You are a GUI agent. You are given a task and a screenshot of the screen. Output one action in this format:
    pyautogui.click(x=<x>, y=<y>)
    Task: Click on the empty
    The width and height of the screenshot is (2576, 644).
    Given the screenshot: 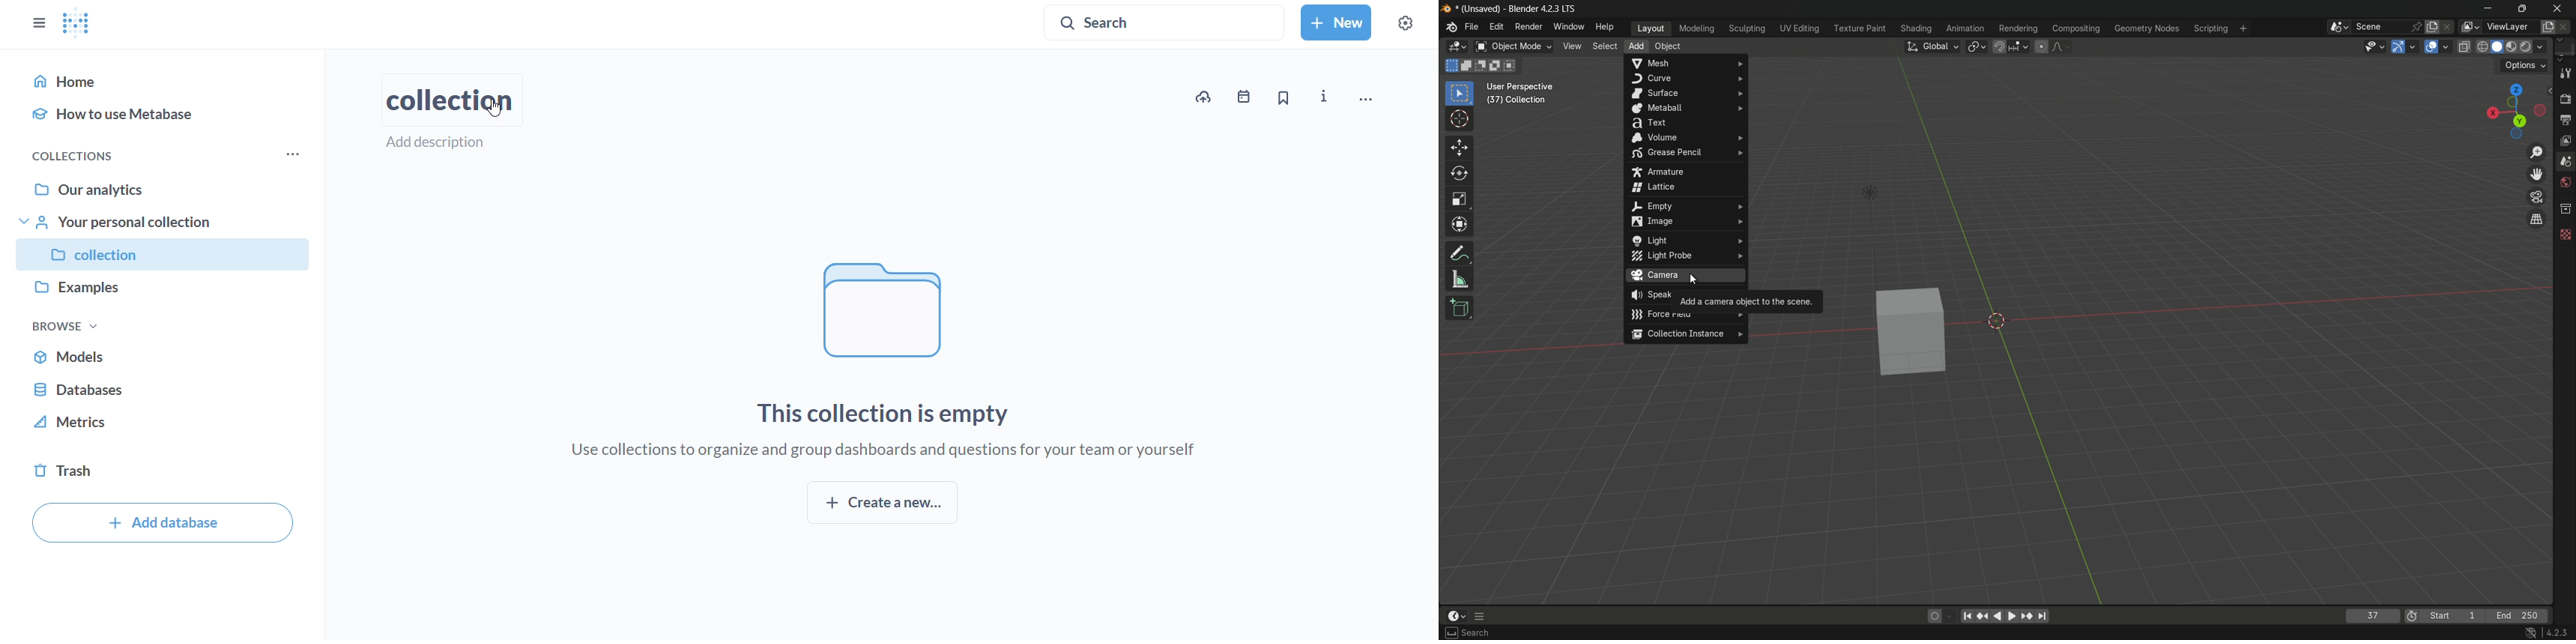 What is the action you would take?
    pyautogui.click(x=1685, y=204)
    